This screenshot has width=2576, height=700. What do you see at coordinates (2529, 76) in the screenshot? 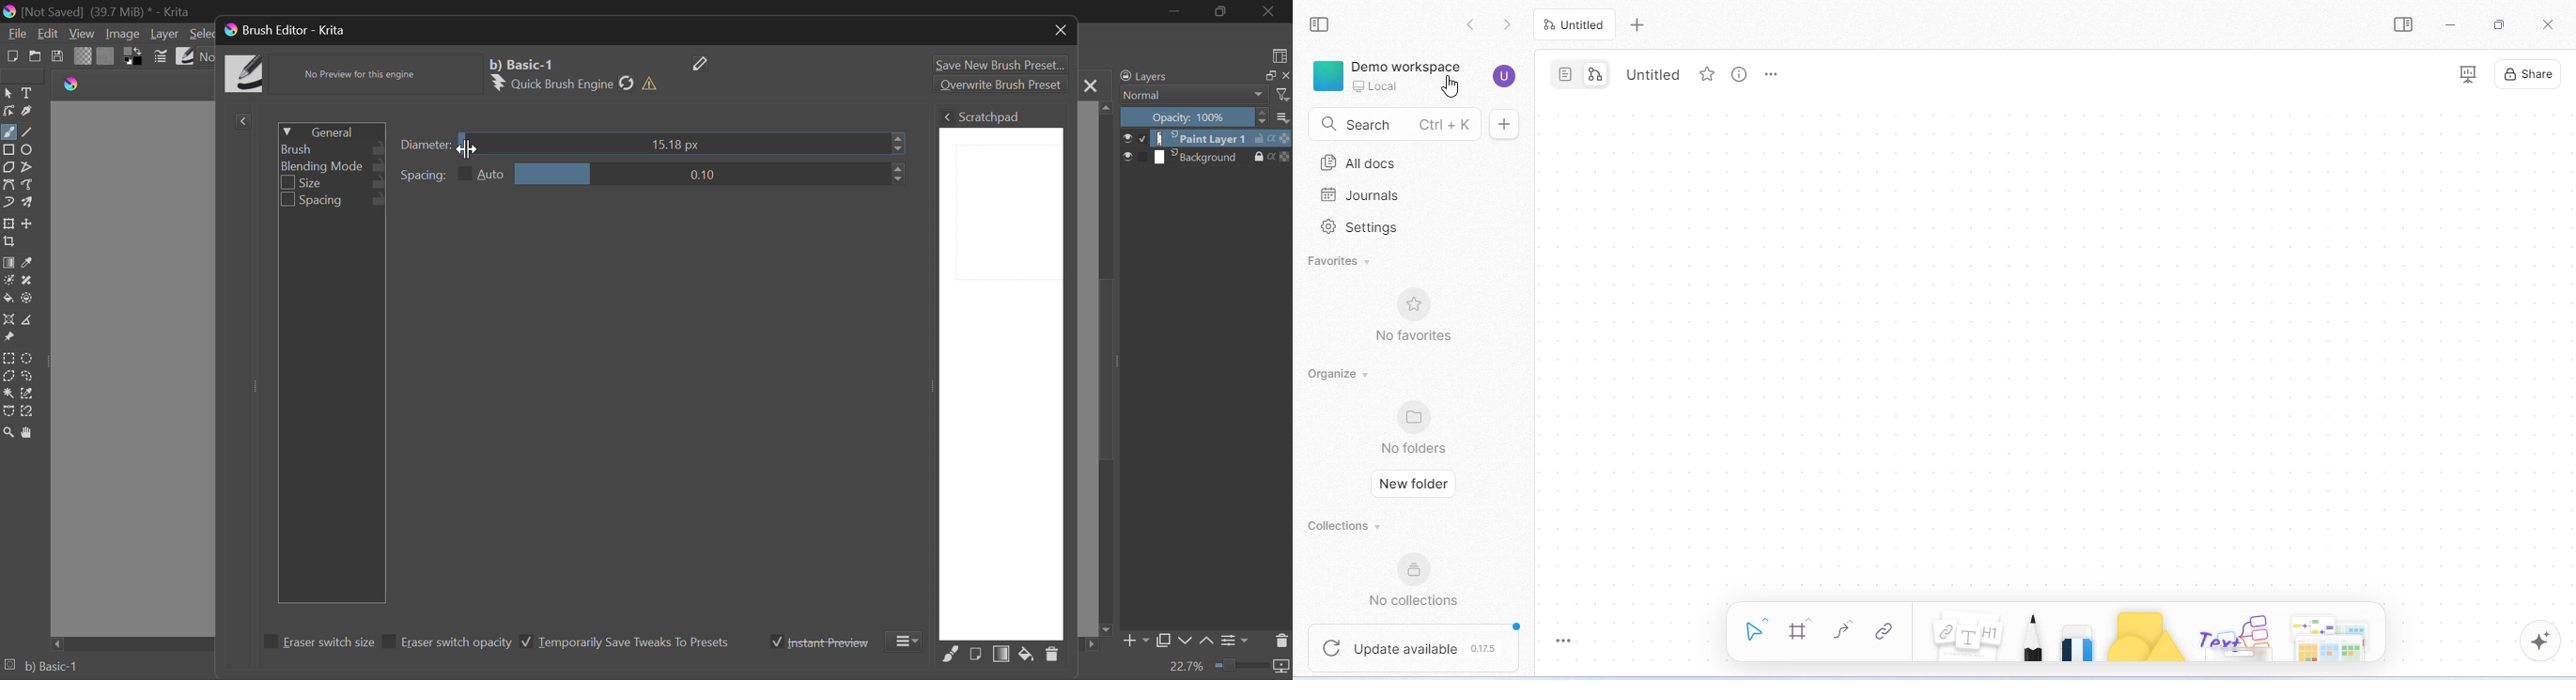
I see `share` at bounding box center [2529, 76].